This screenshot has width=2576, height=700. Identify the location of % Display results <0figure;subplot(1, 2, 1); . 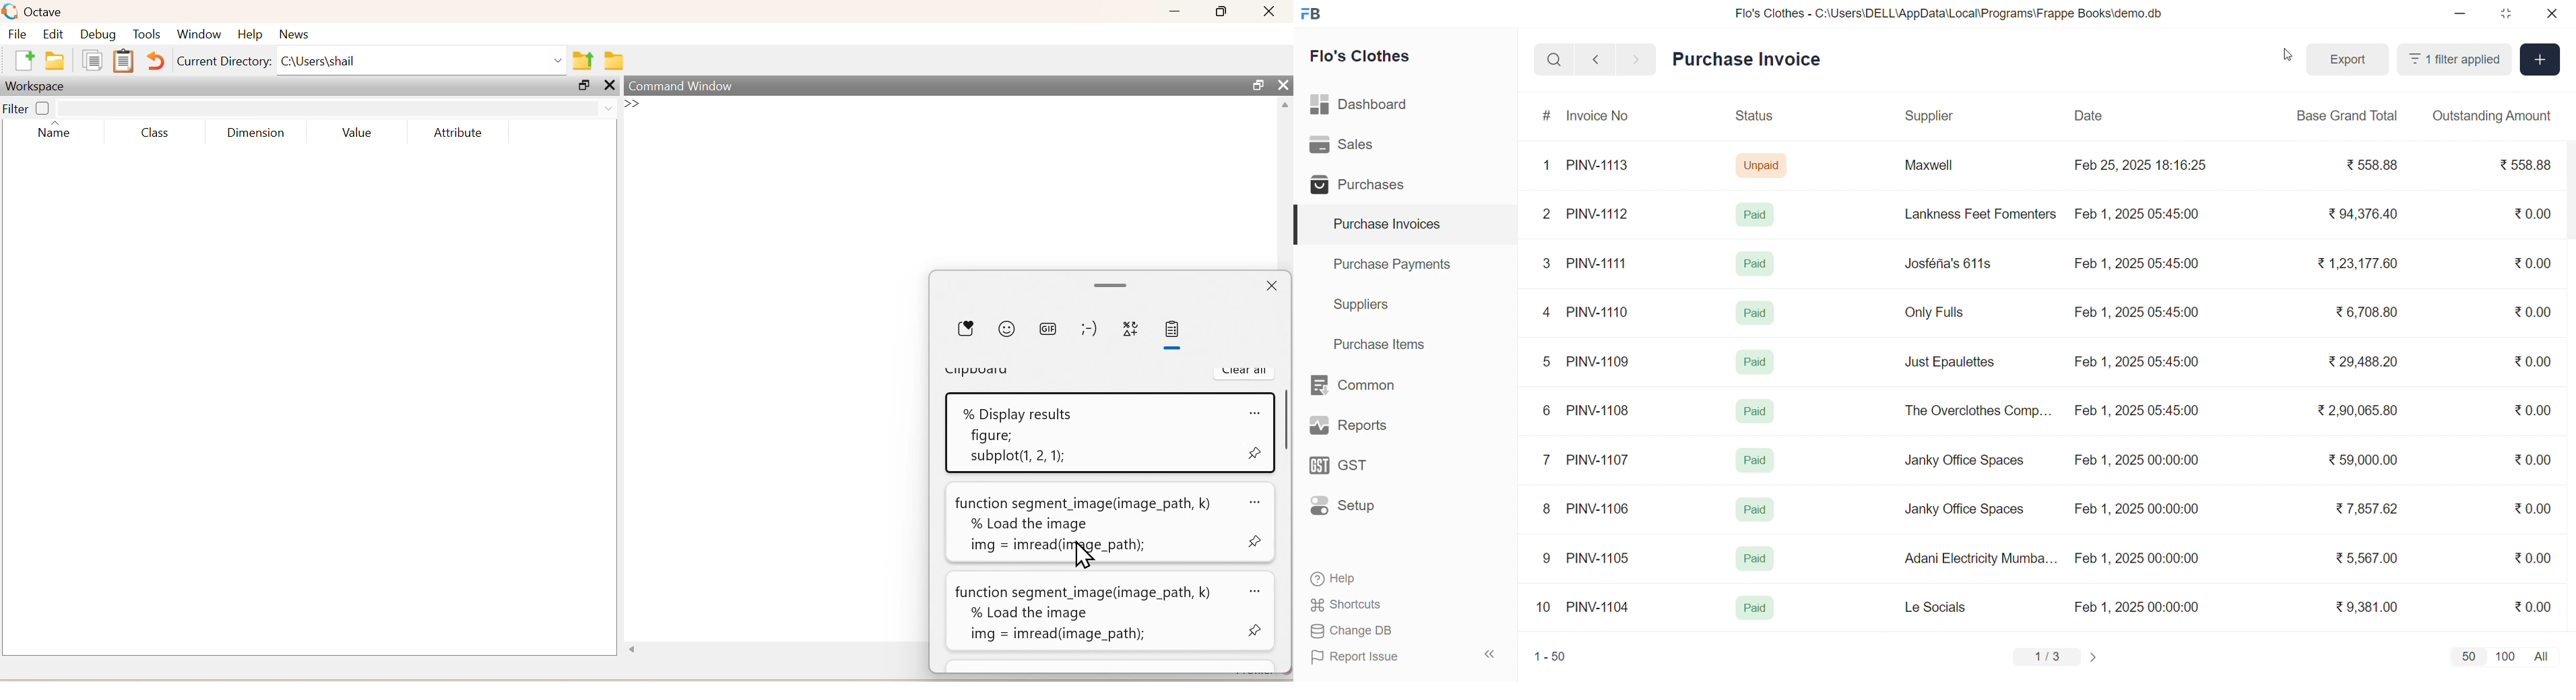
(1107, 432).